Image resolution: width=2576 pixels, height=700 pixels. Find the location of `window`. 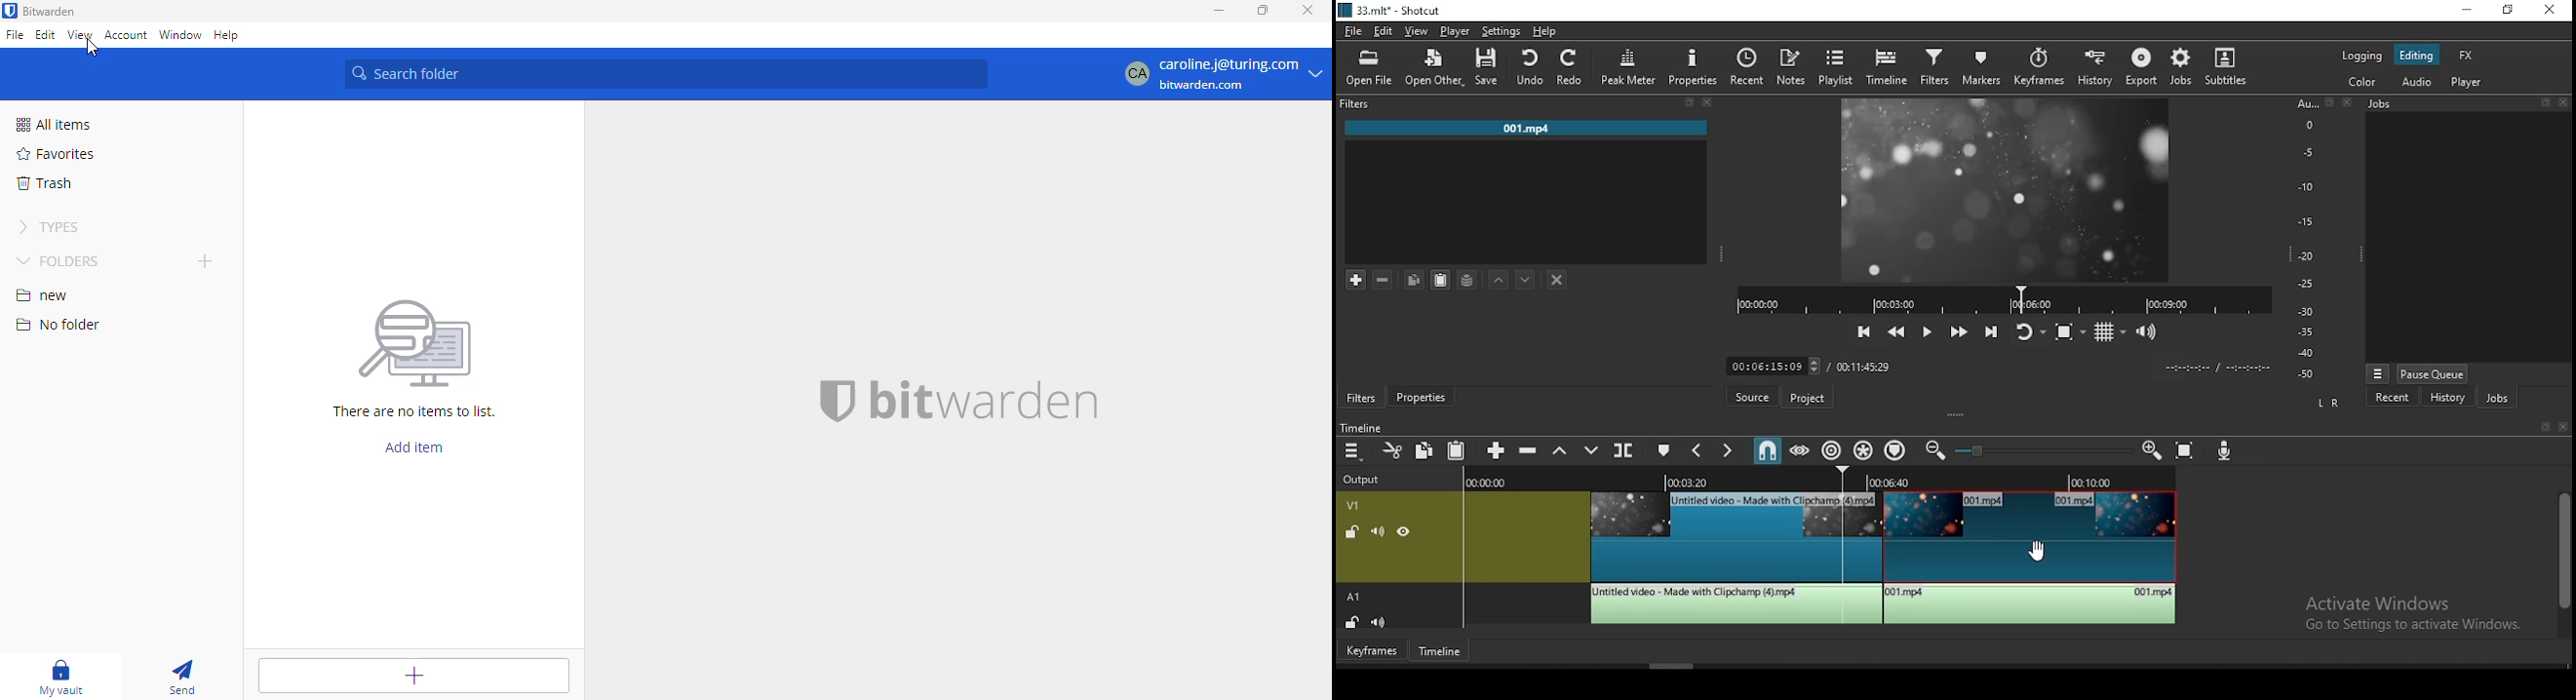

window is located at coordinates (180, 35).